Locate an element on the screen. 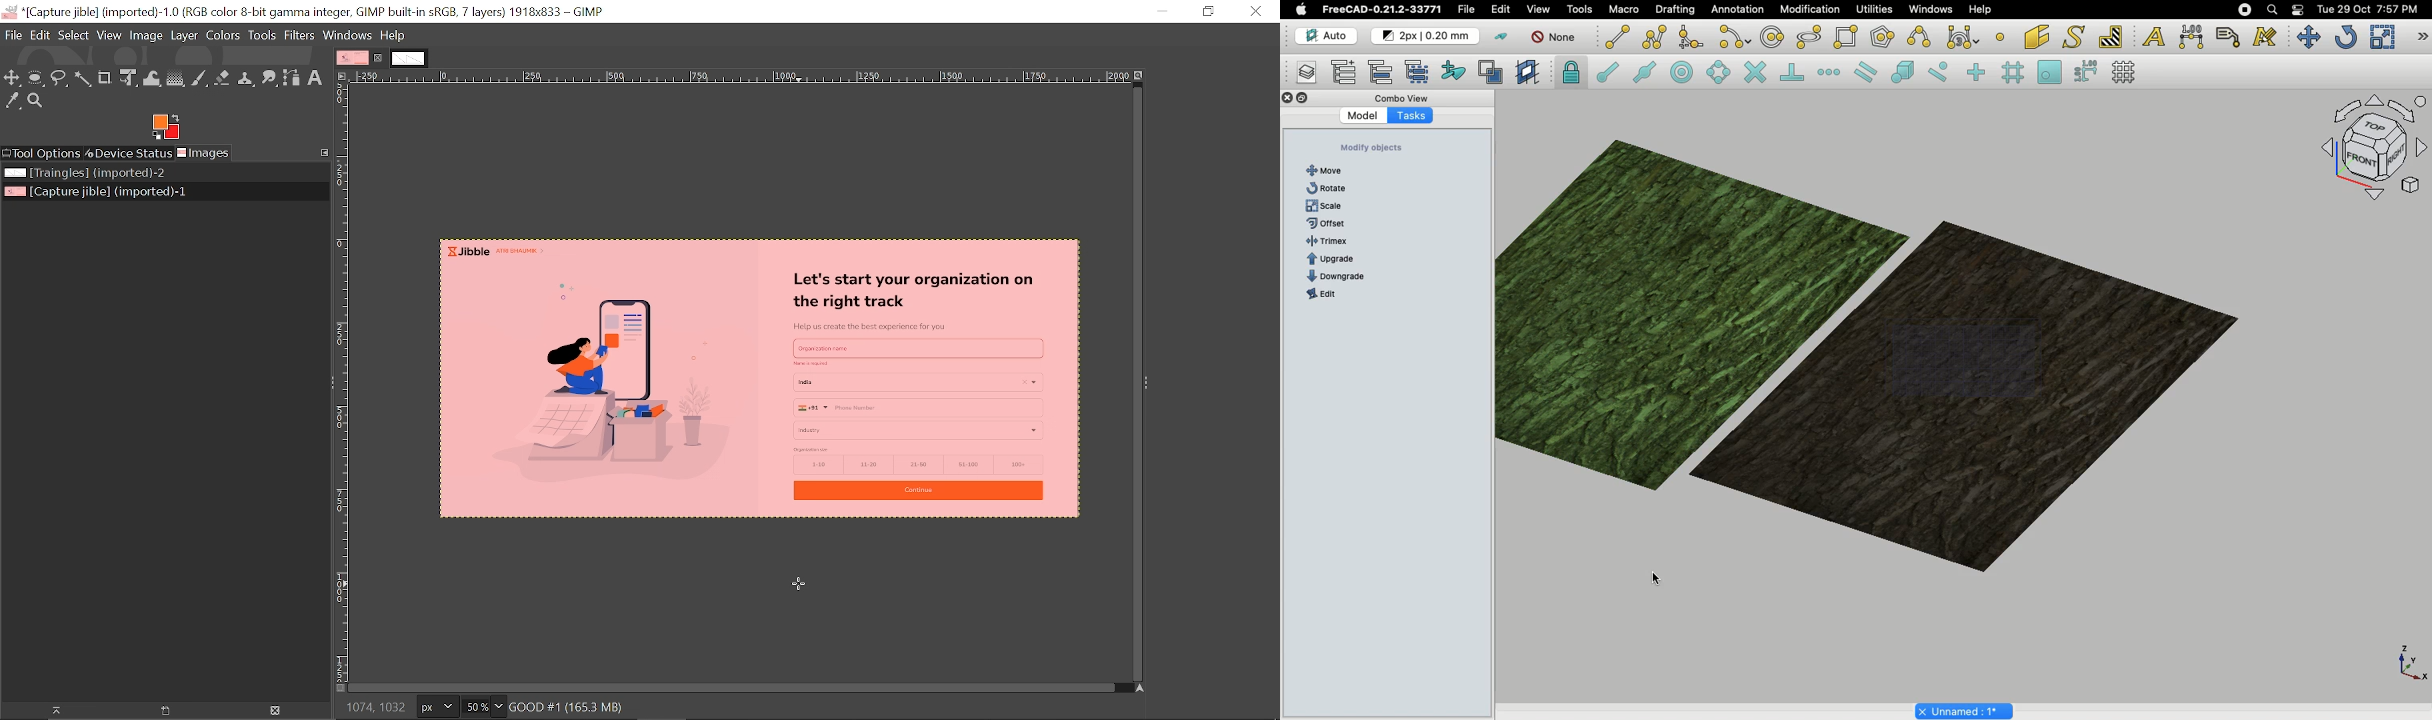  Device status is located at coordinates (127, 154).